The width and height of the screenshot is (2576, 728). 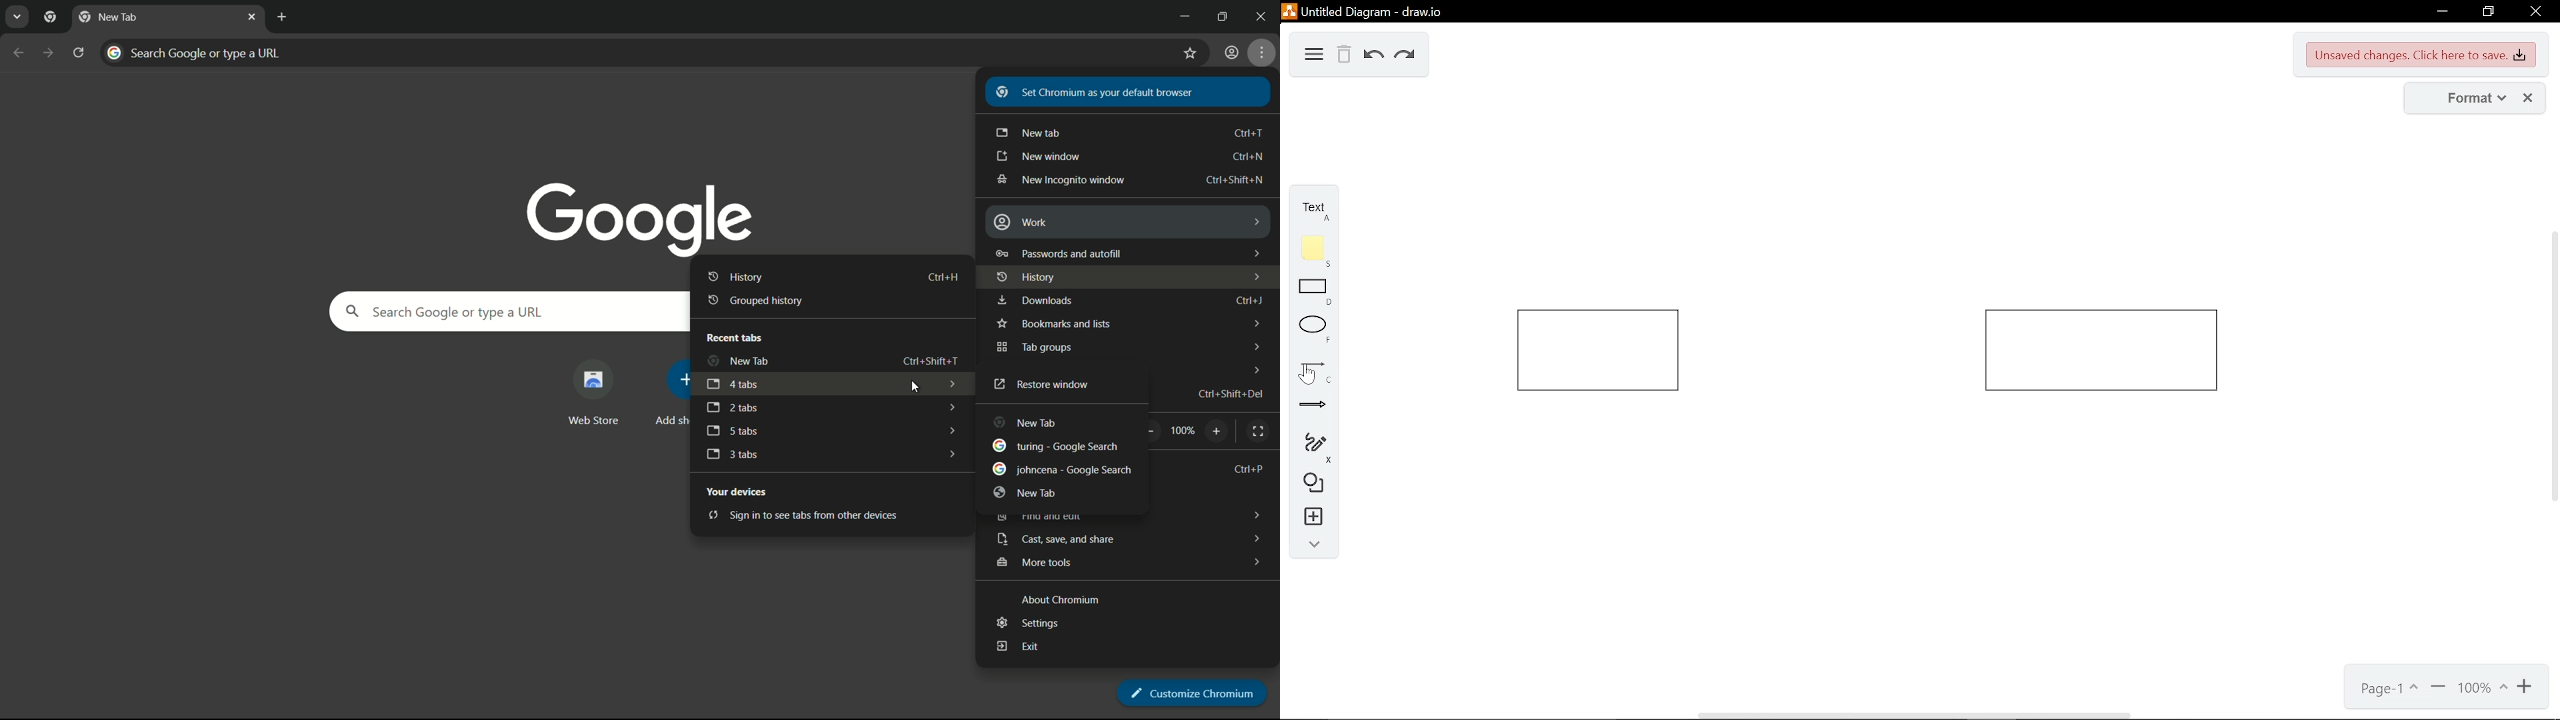 I want to click on shortcut key, so click(x=1229, y=395).